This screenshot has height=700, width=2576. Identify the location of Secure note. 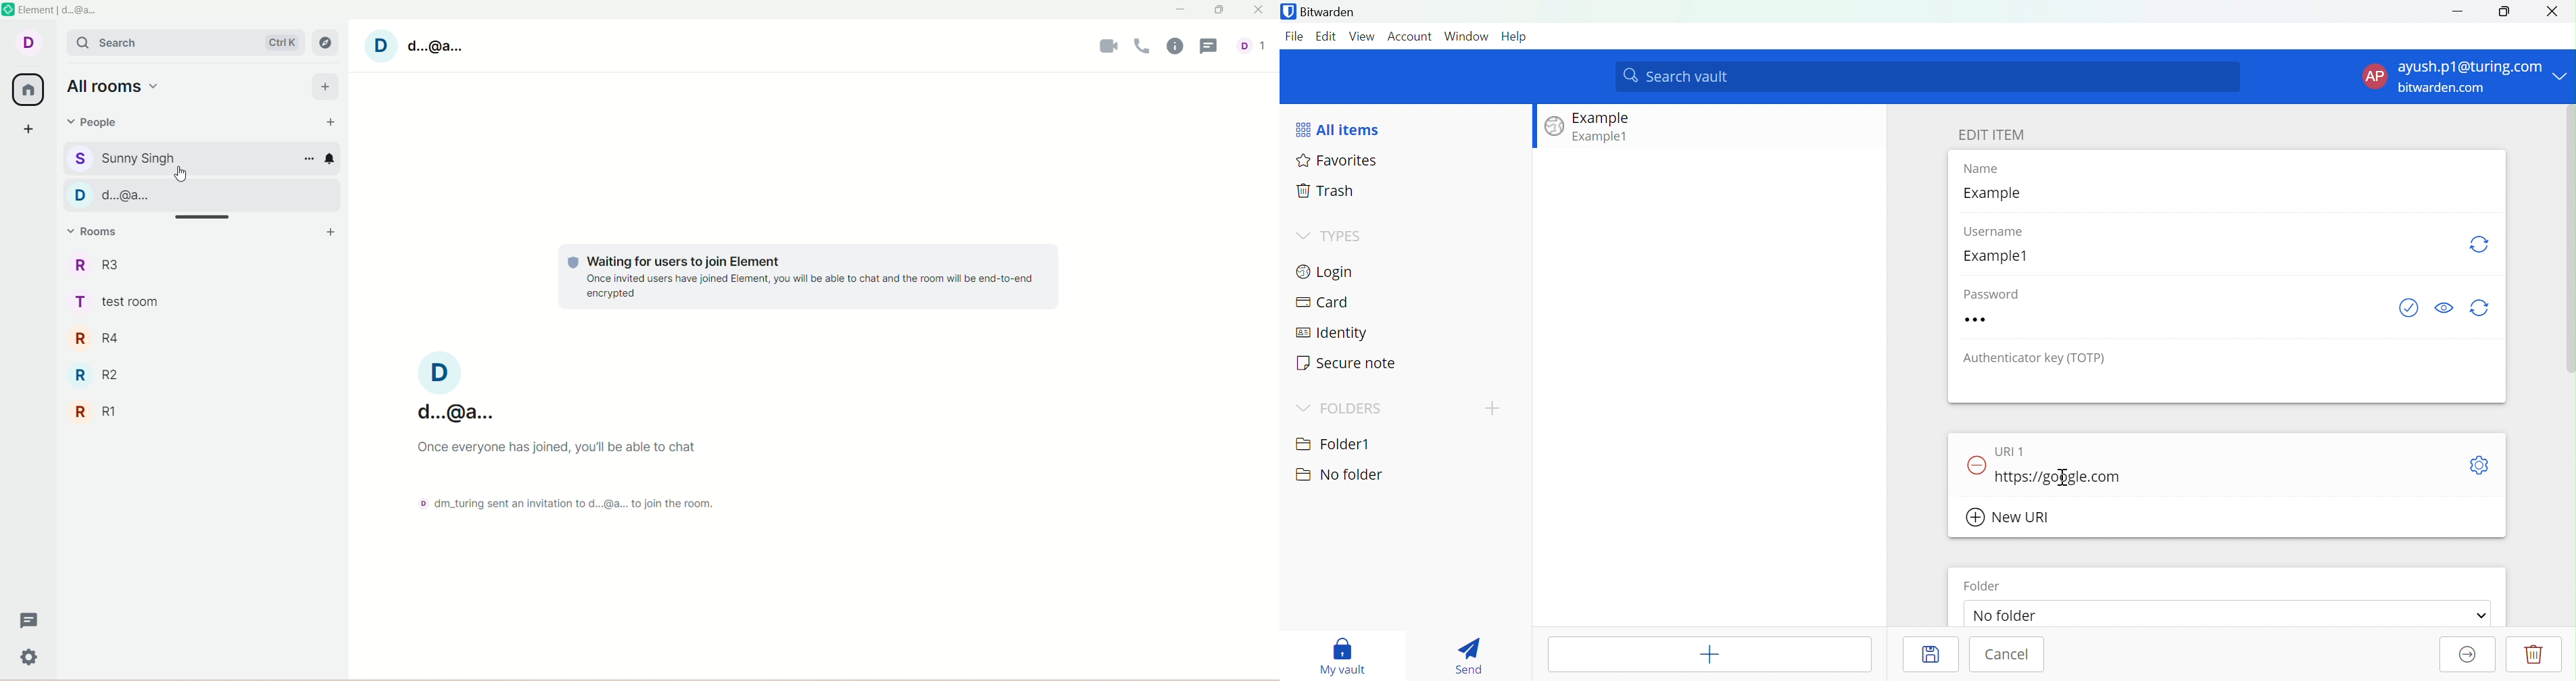
(1346, 363).